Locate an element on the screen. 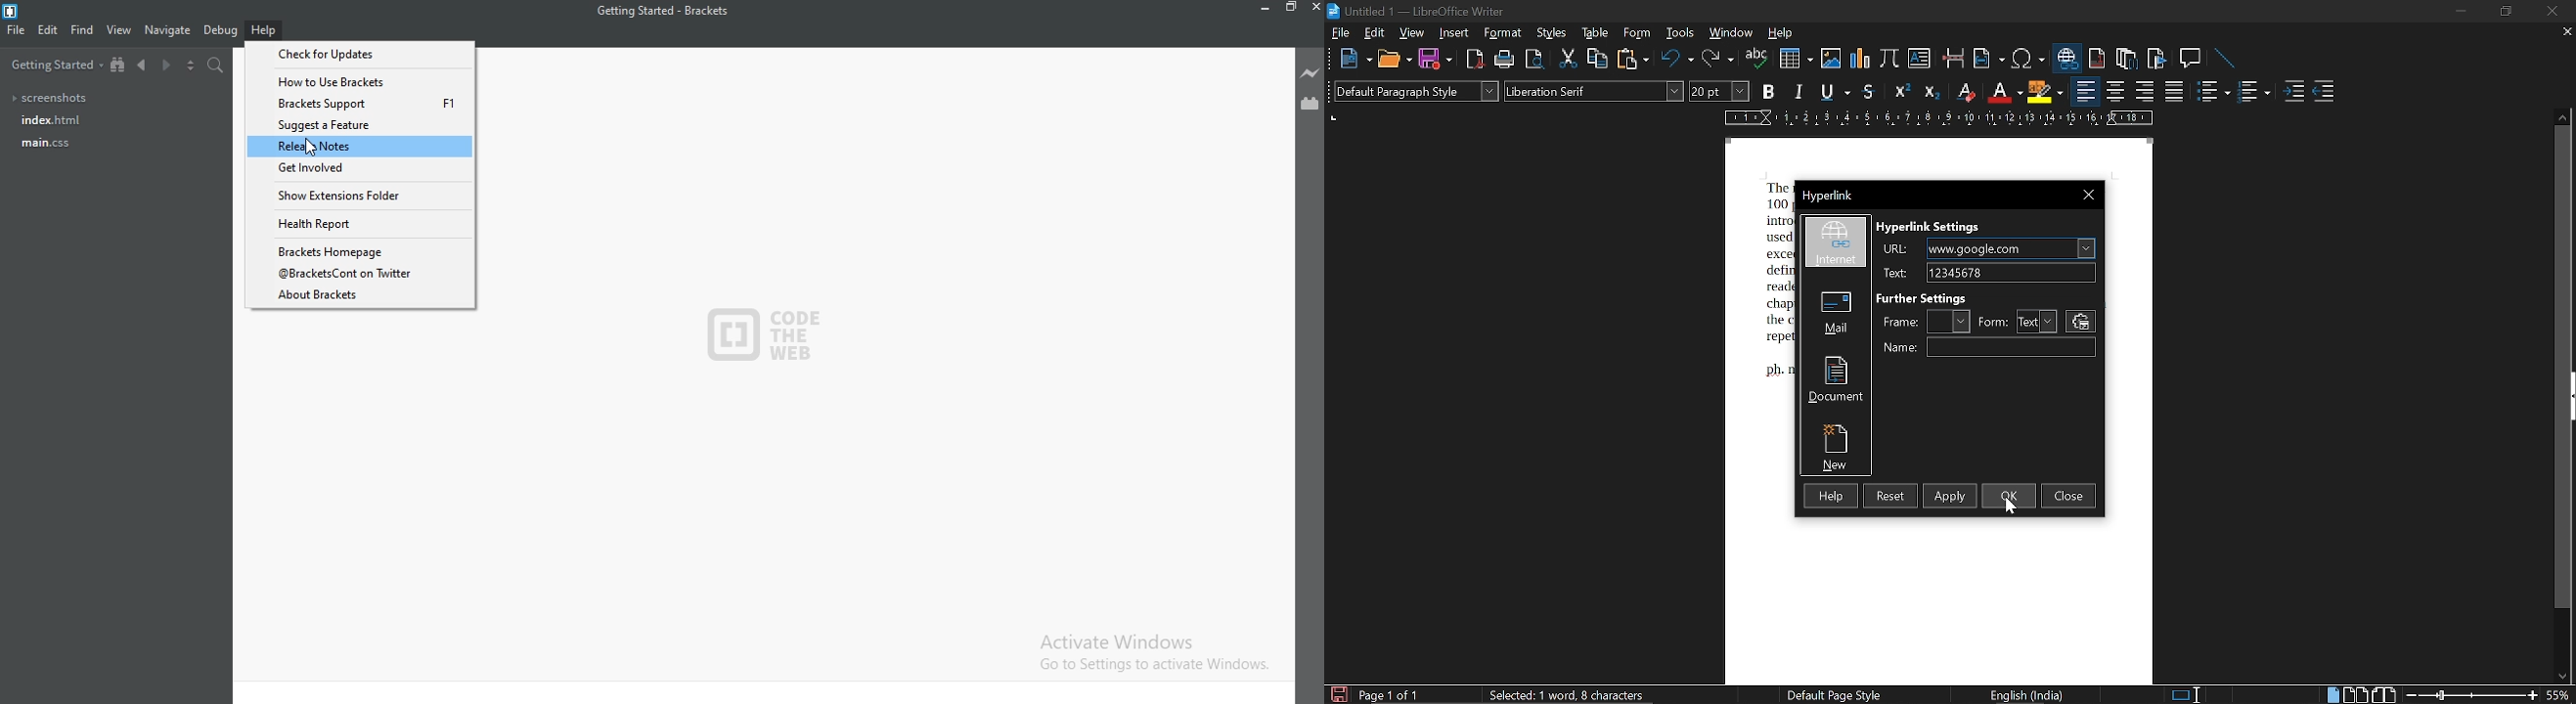  single page view is located at coordinates (2332, 694).